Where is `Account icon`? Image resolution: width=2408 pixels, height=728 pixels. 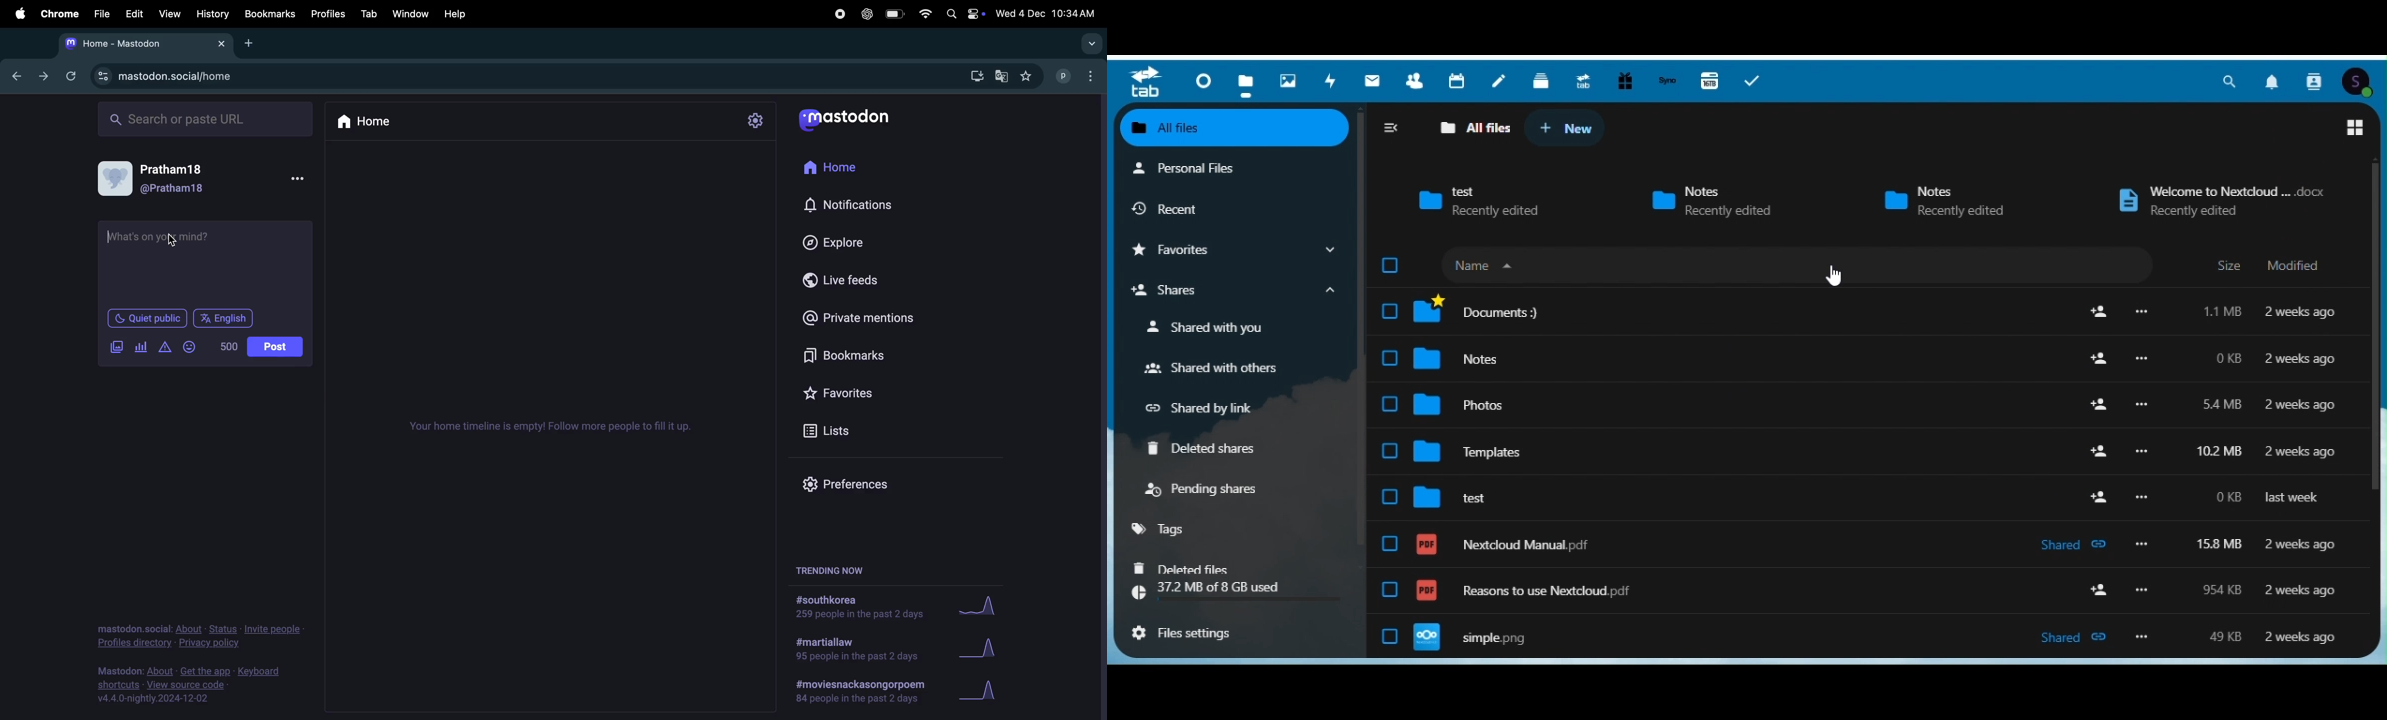
Account icon is located at coordinates (2362, 81).